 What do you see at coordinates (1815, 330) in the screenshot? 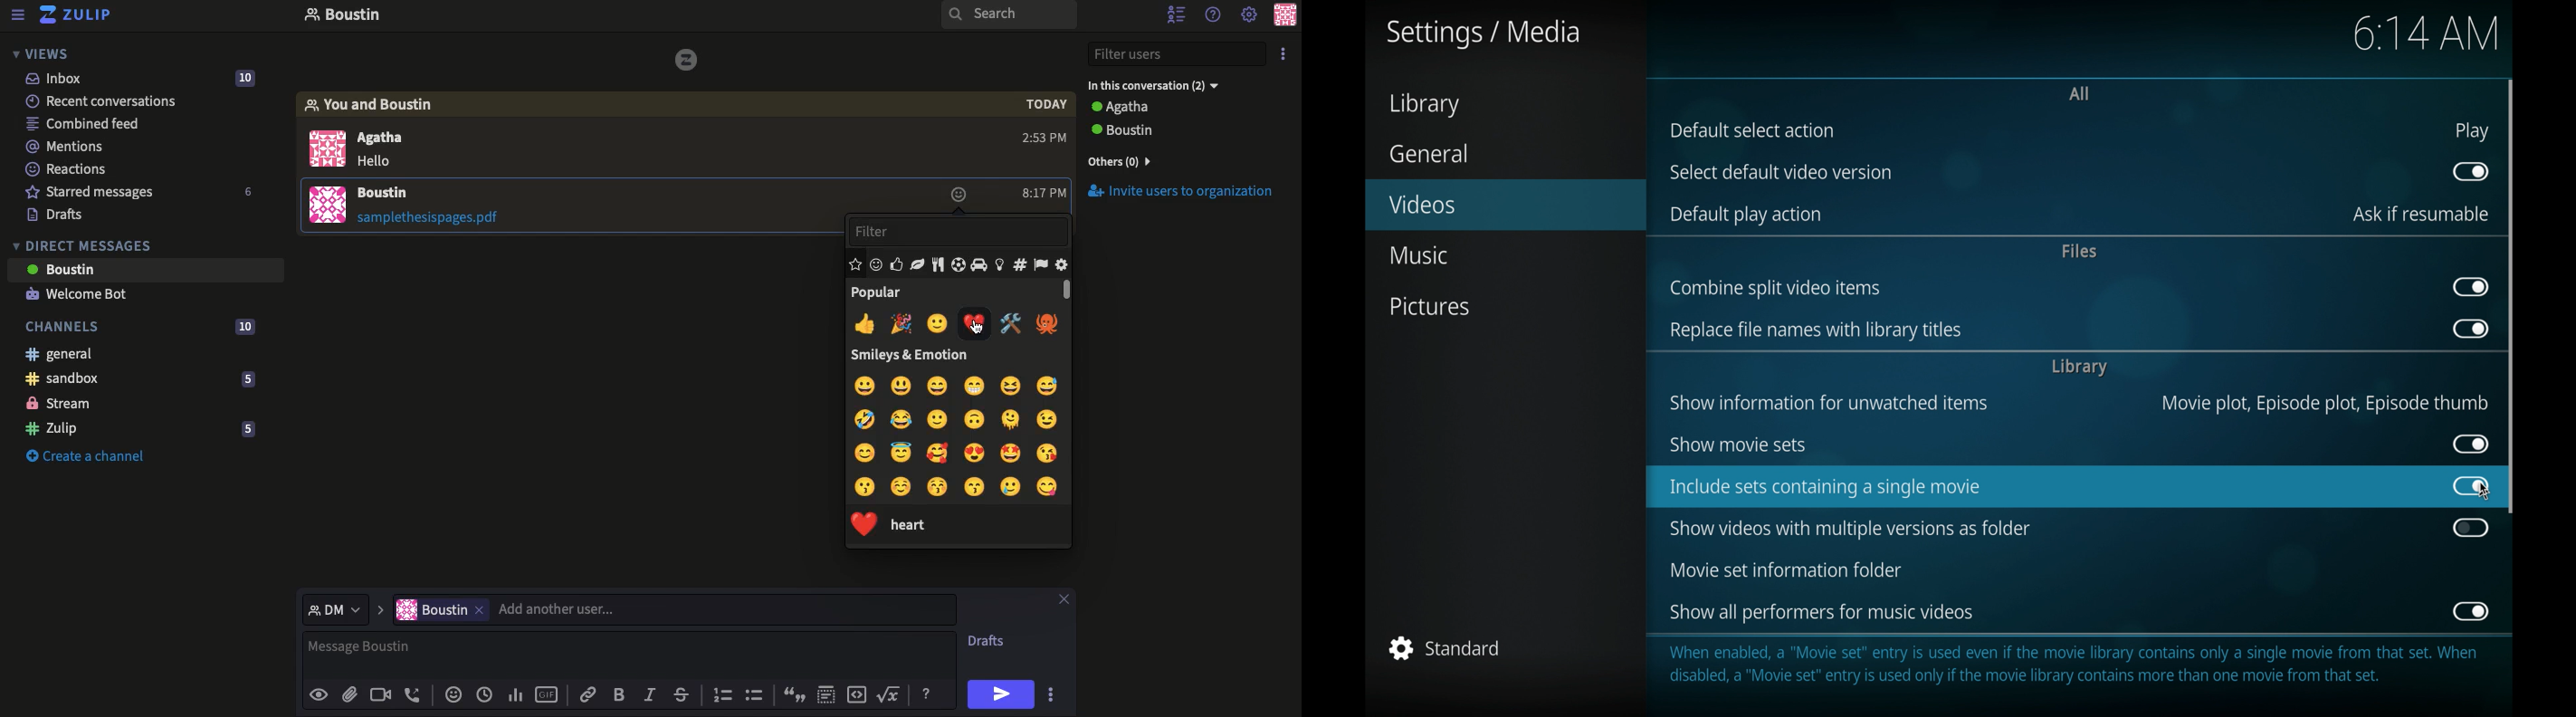
I see `replace file` at bounding box center [1815, 330].